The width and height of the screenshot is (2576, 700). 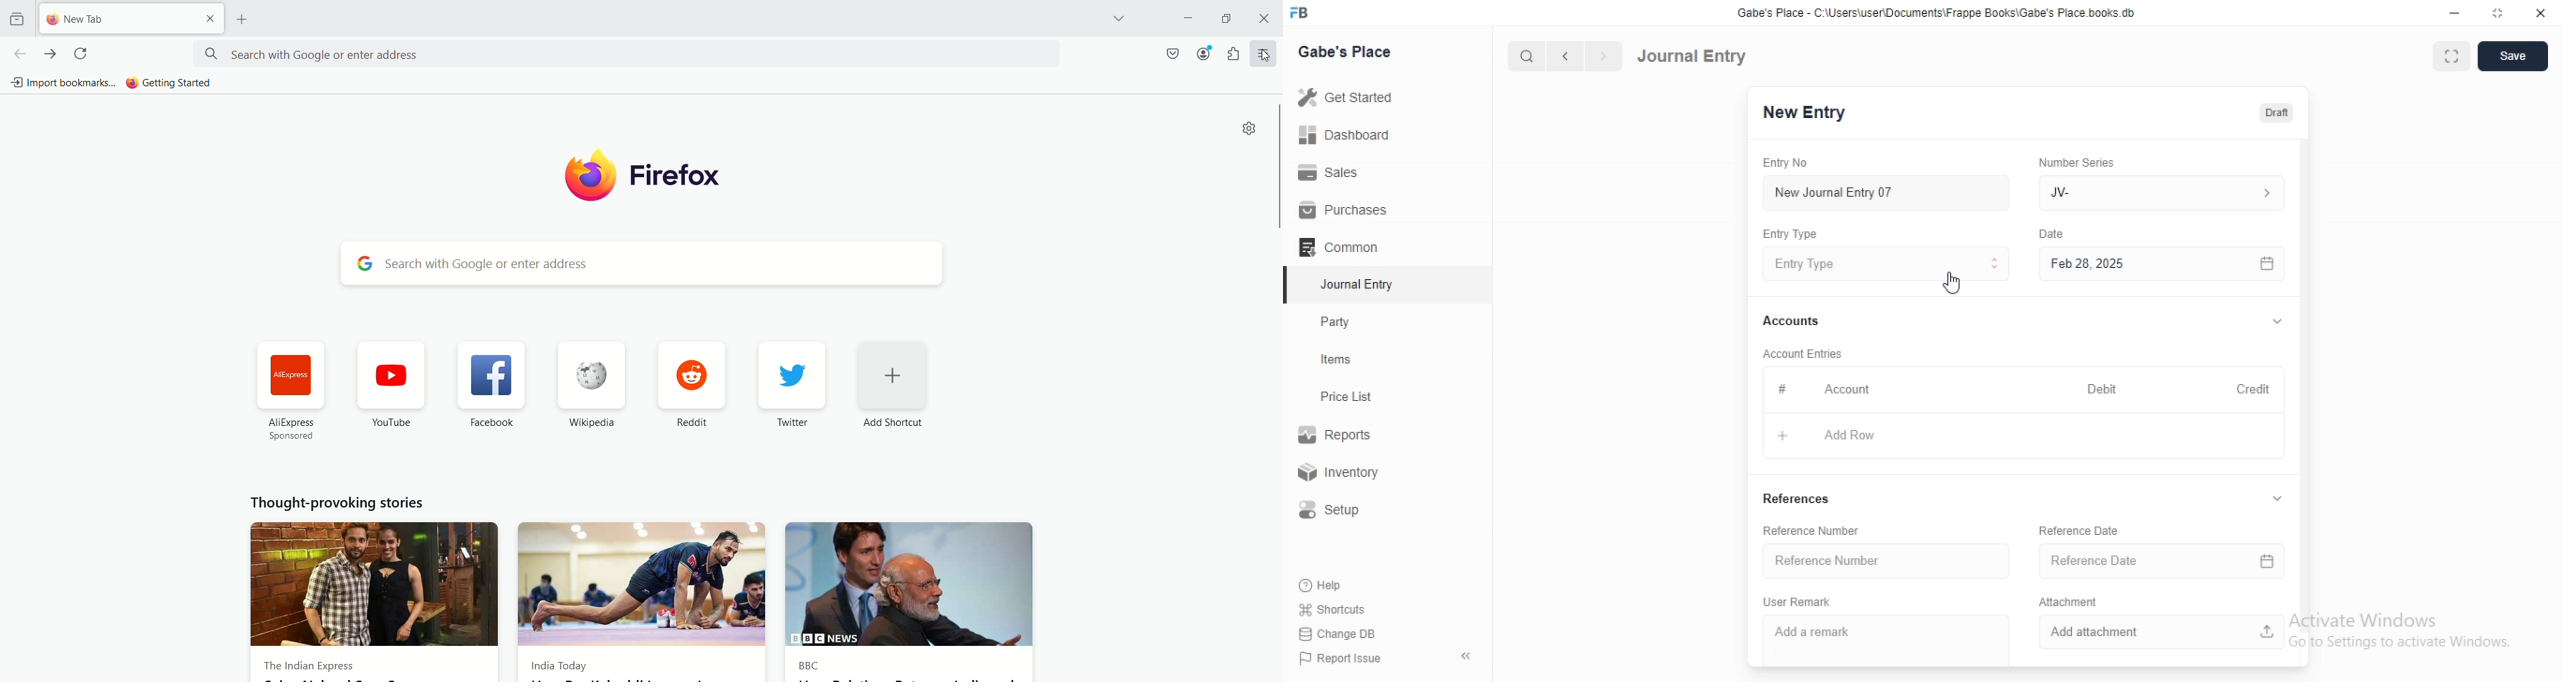 I want to click on close, so click(x=2541, y=12).